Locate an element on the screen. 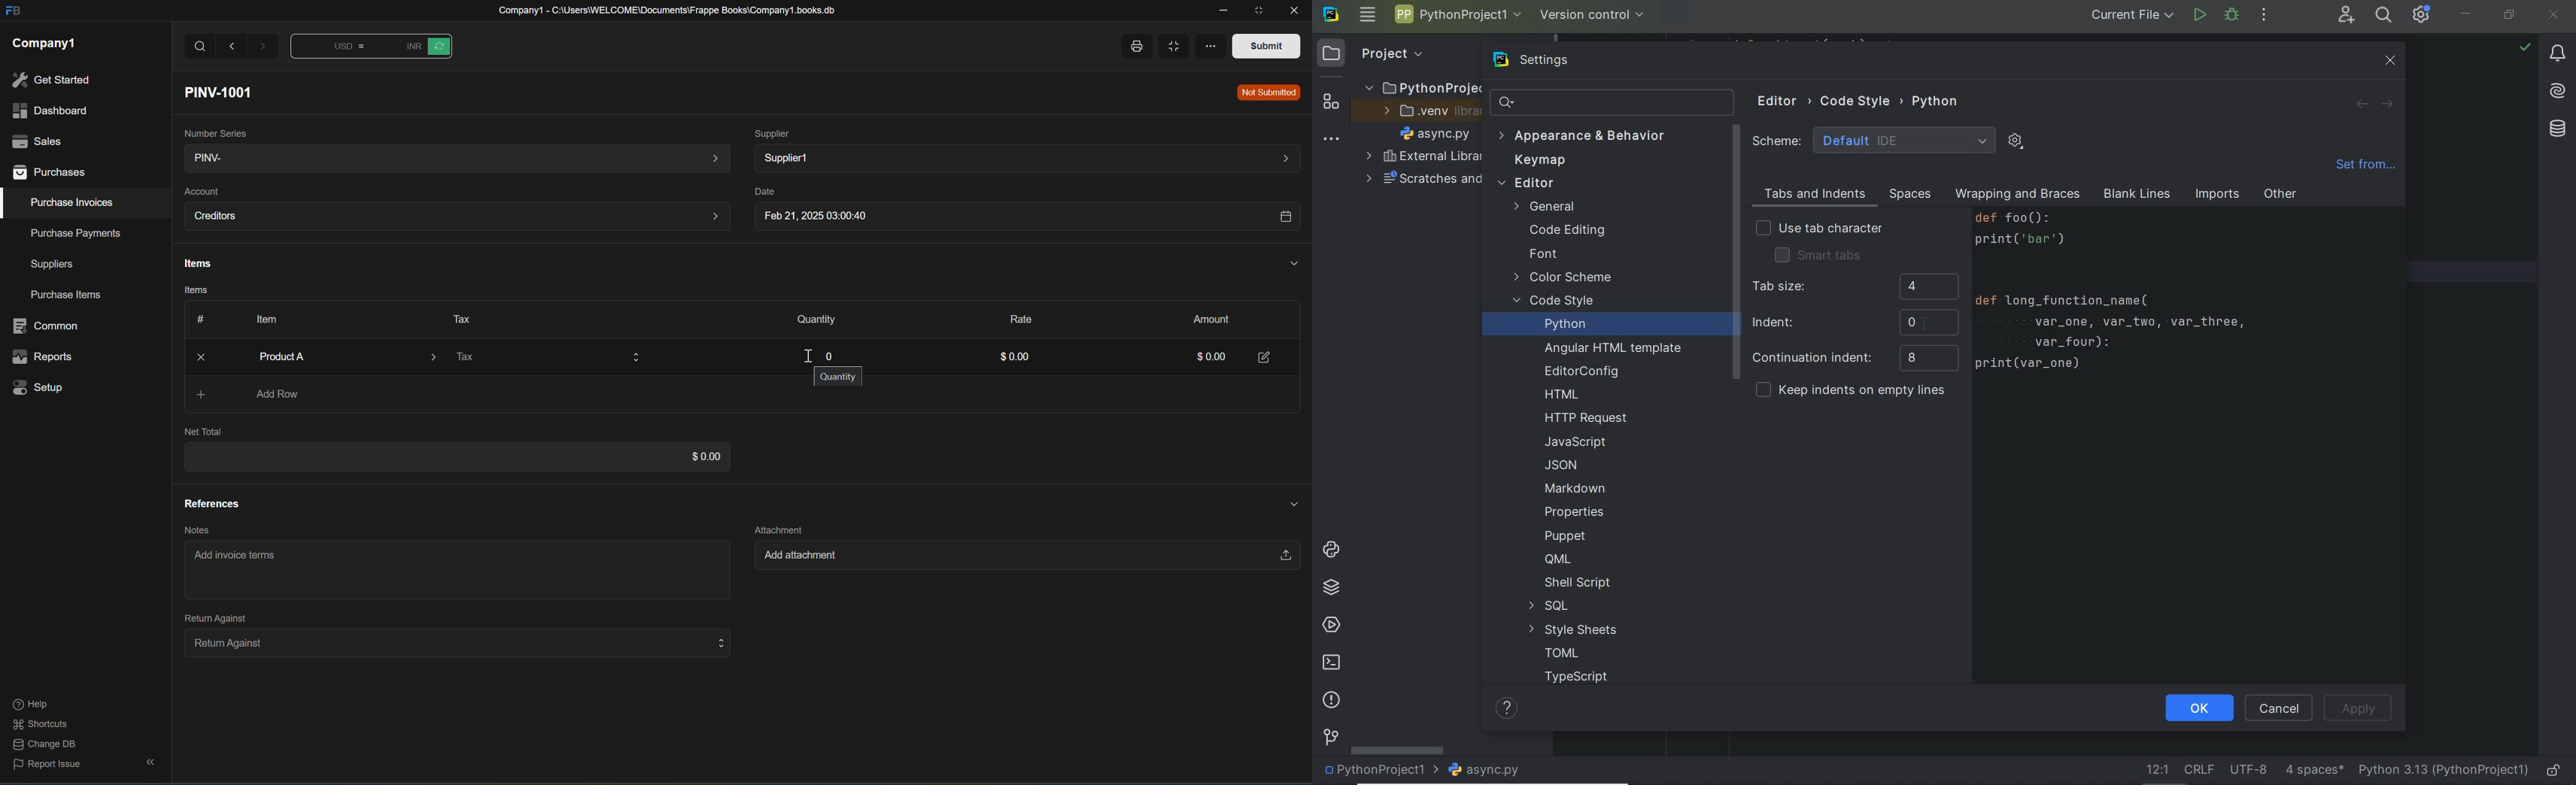 Image resolution: width=2576 pixels, height=812 pixels. Account is located at coordinates (201, 192).